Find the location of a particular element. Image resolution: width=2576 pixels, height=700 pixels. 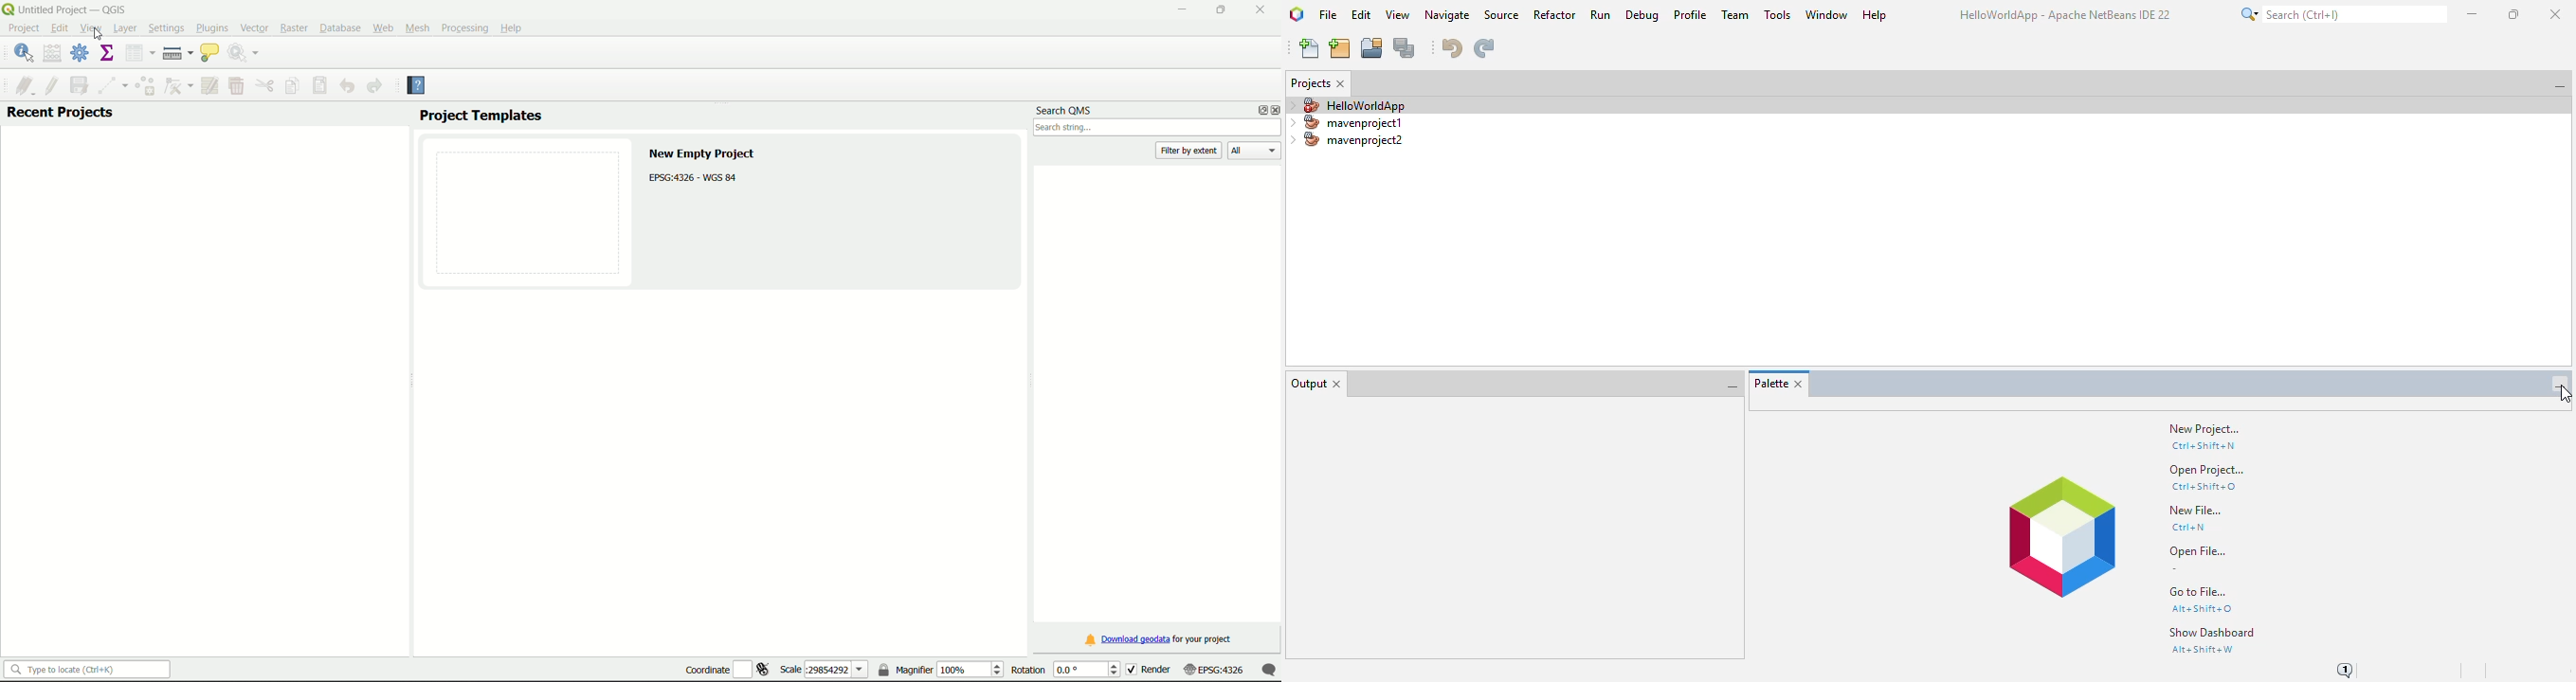

close window is located at coordinates (1341, 83).